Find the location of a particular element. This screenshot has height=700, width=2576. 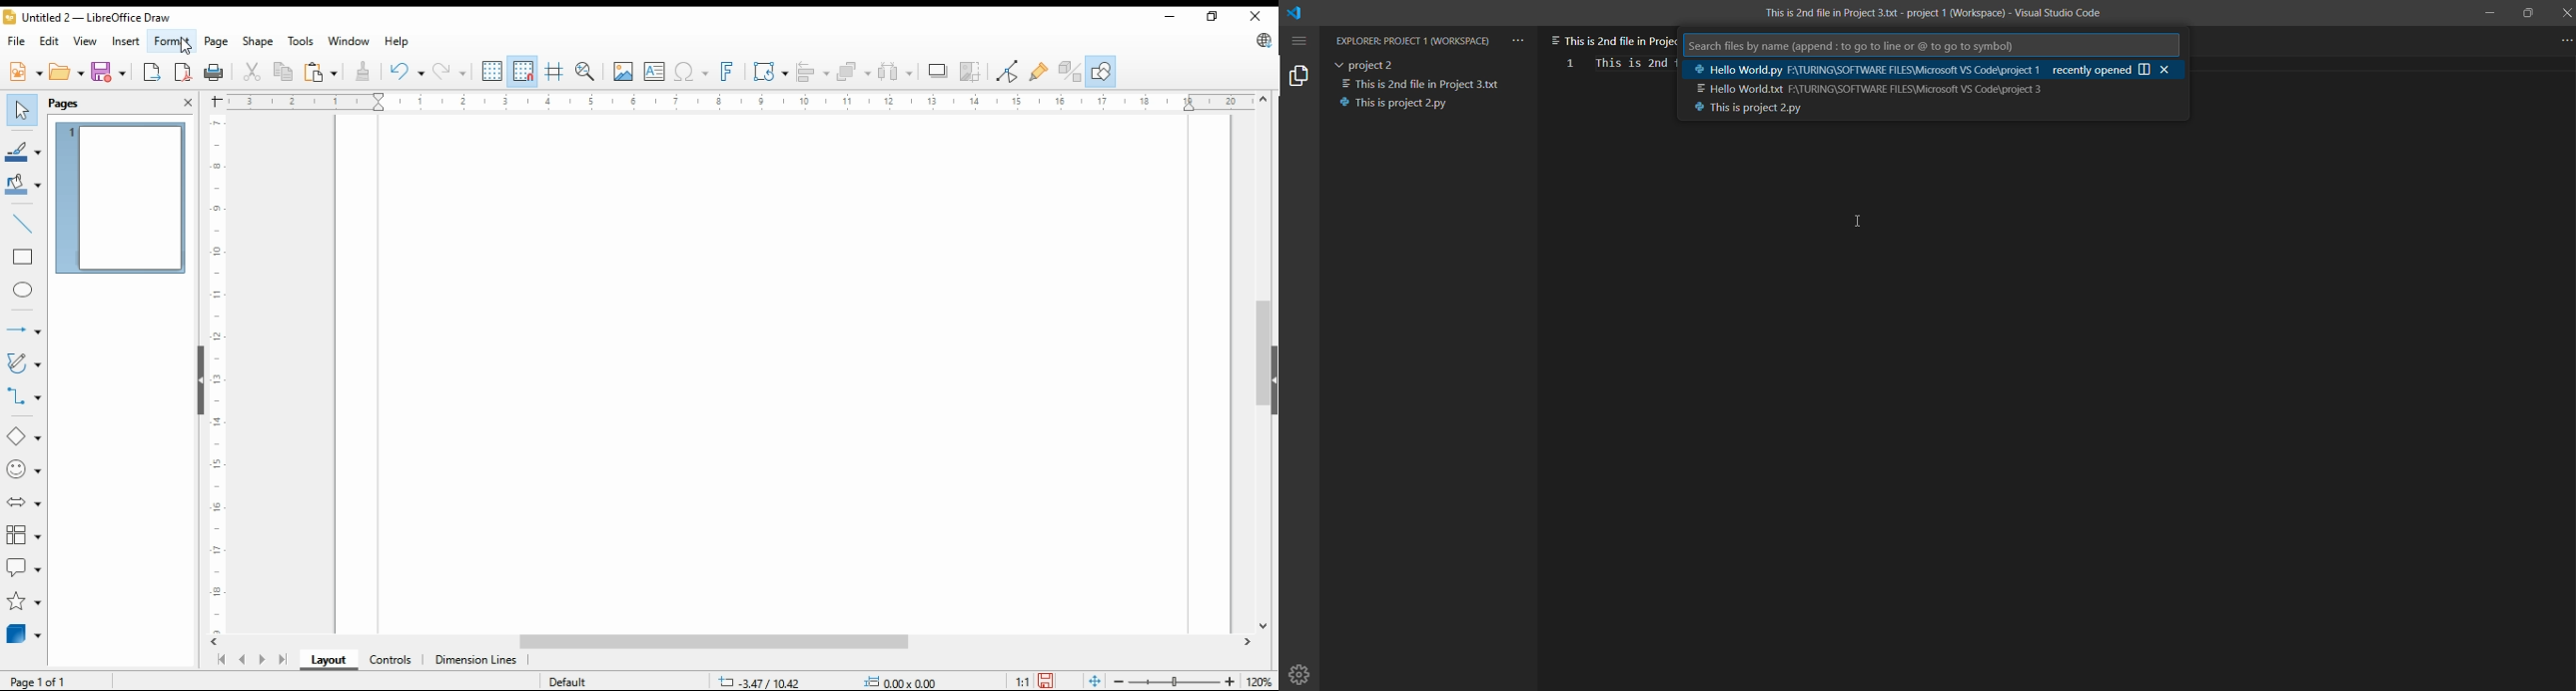

cursor is located at coordinates (1859, 219).